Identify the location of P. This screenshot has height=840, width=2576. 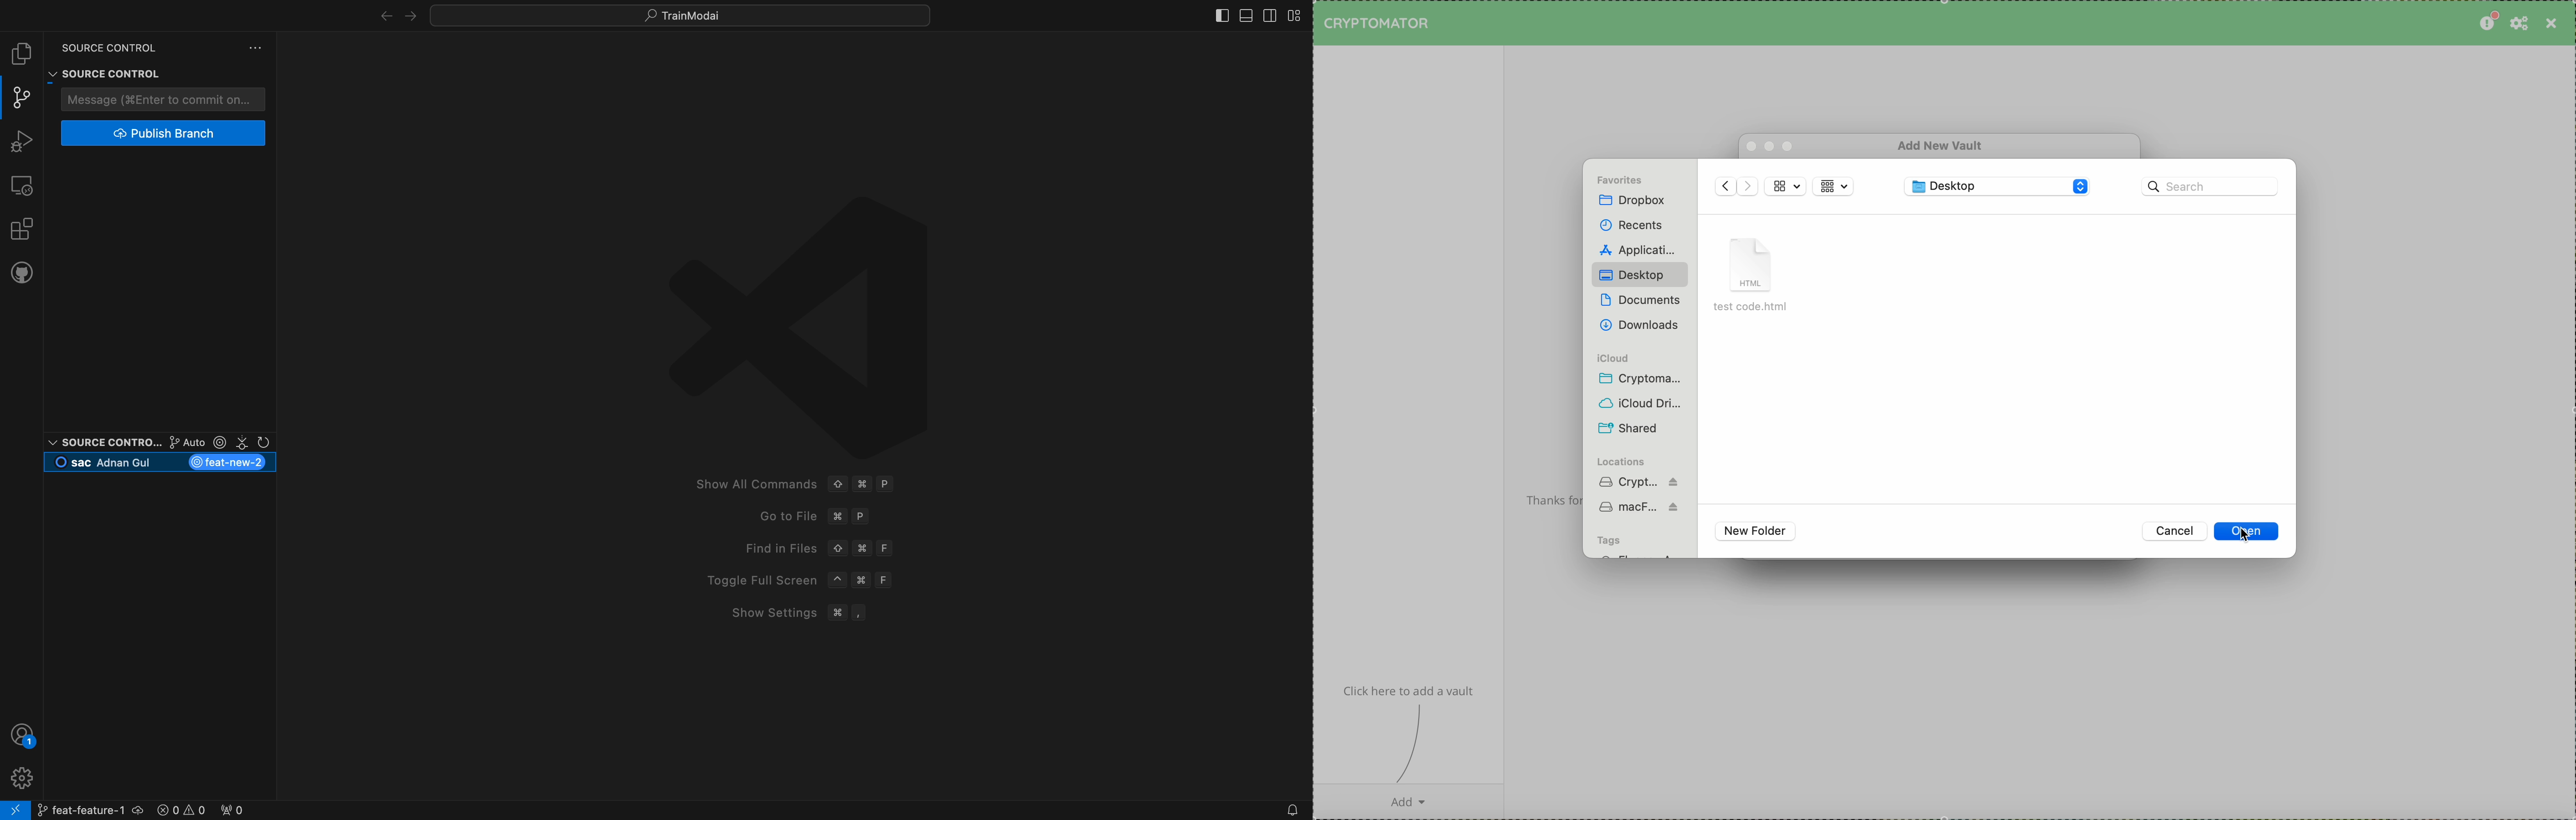
(887, 484).